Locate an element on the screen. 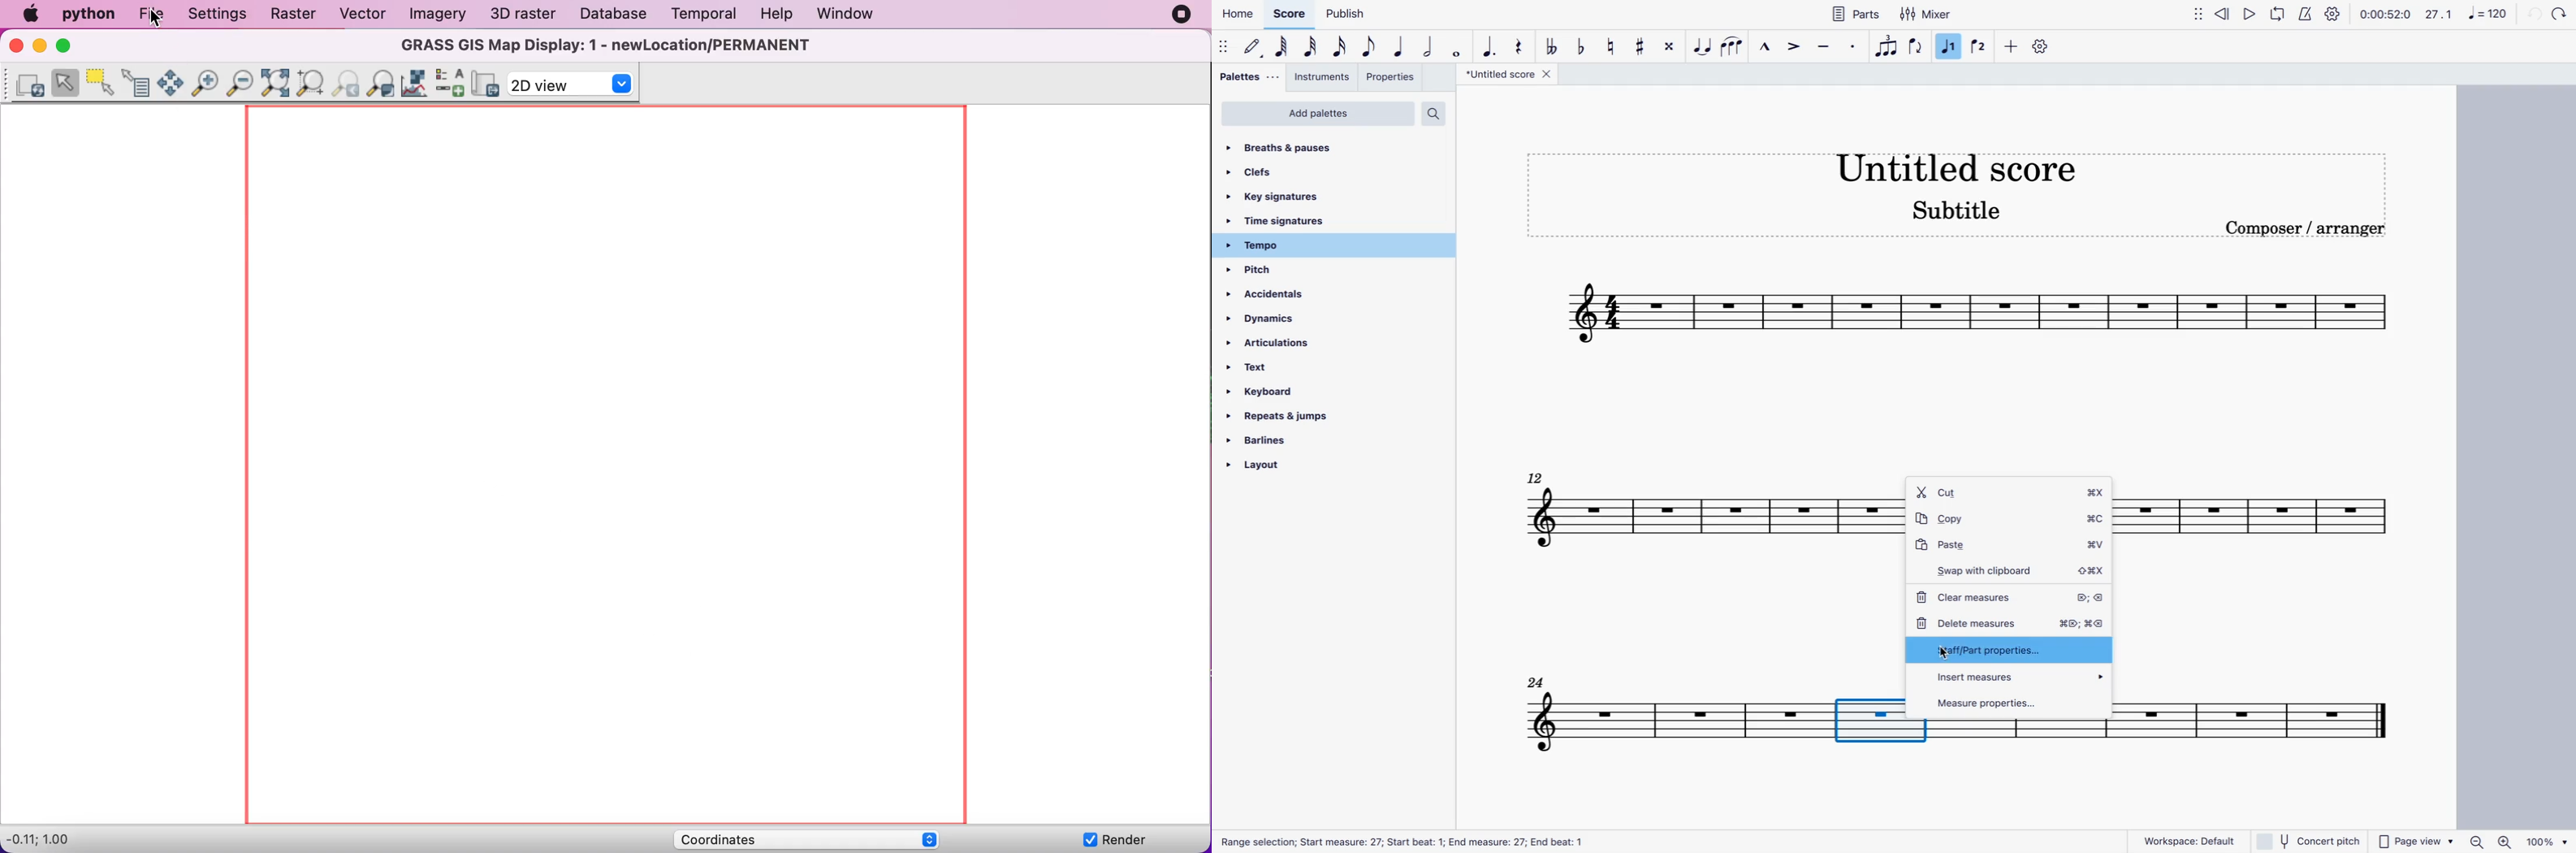 This screenshot has height=868, width=2576. staccato is located at coordinates (1854, 47).